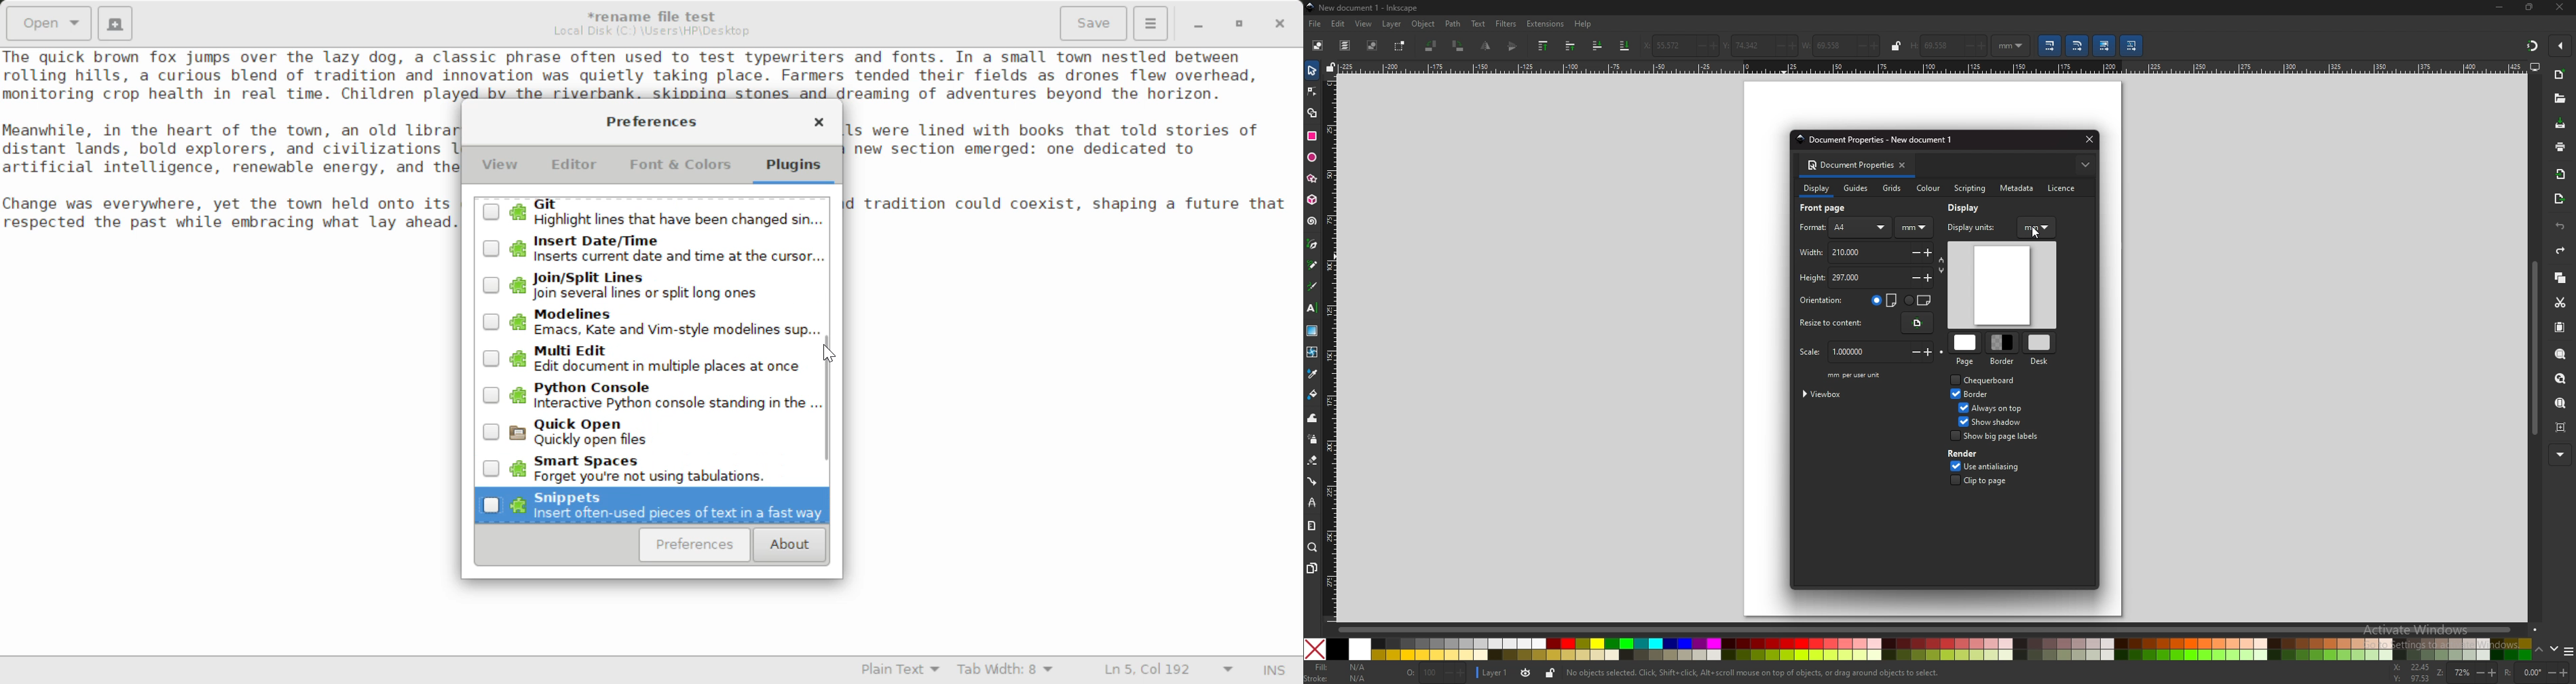 Image resolution: width=2576 pixels, height=700 pixels. I want to click on raise selection to top, so click(1543, 46).